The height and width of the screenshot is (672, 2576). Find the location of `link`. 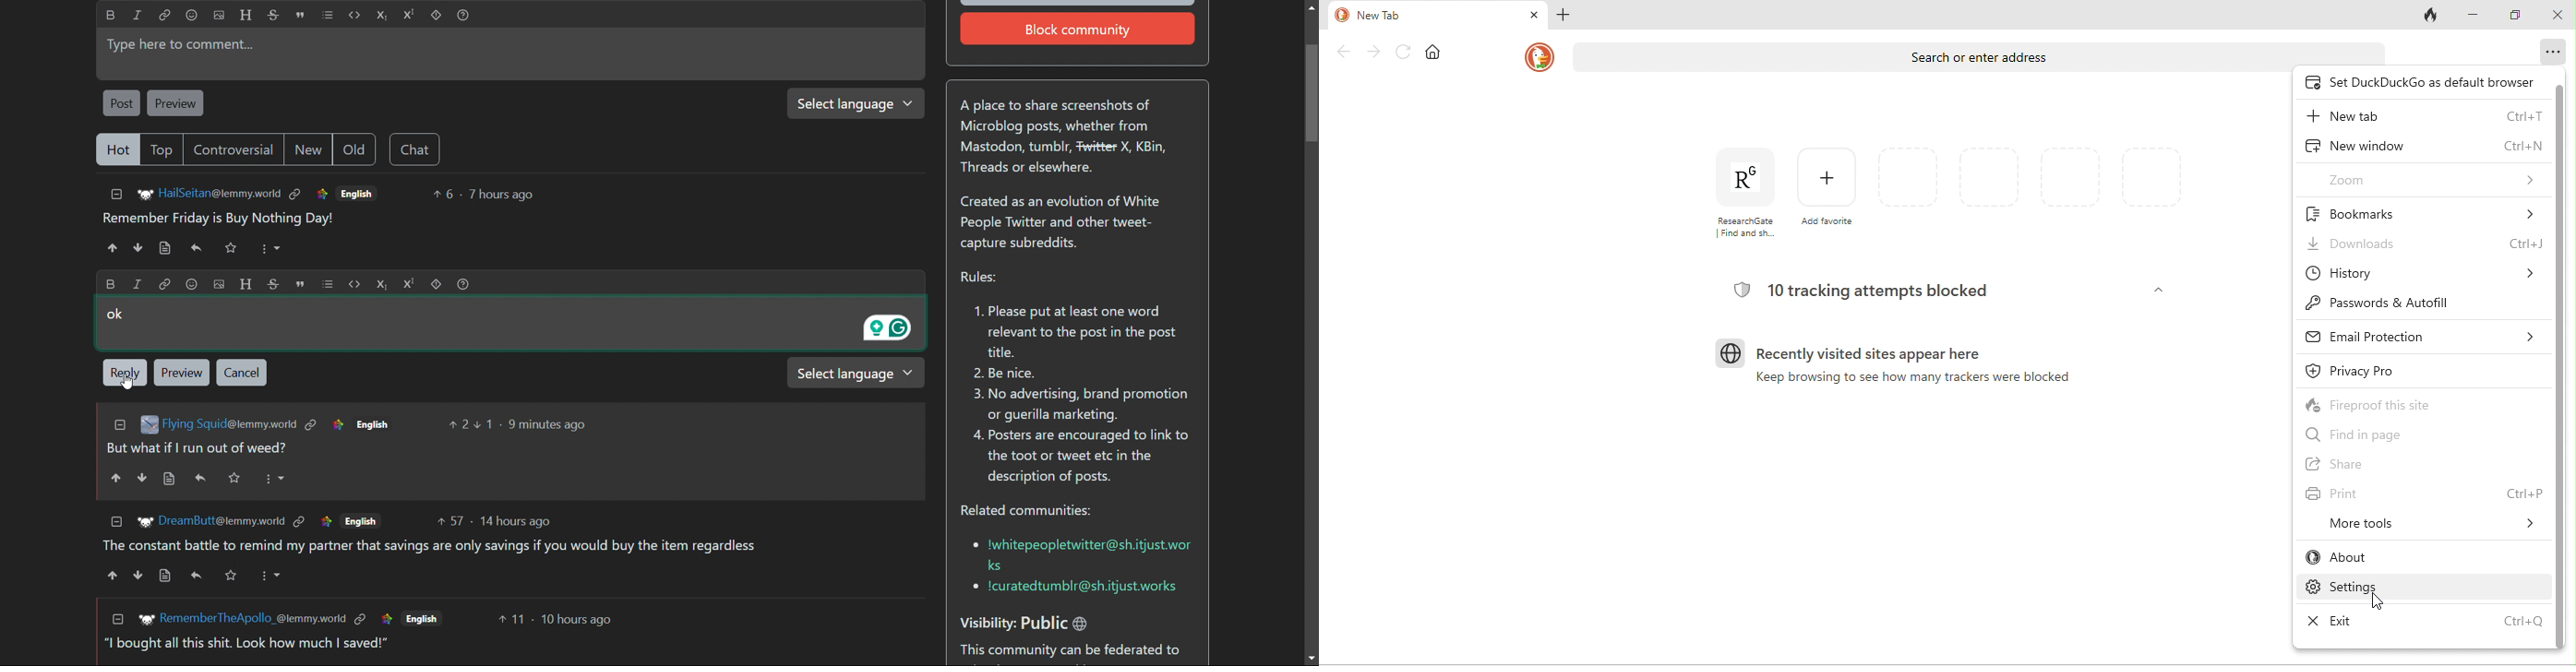

link is located at coordinates (322, 522).